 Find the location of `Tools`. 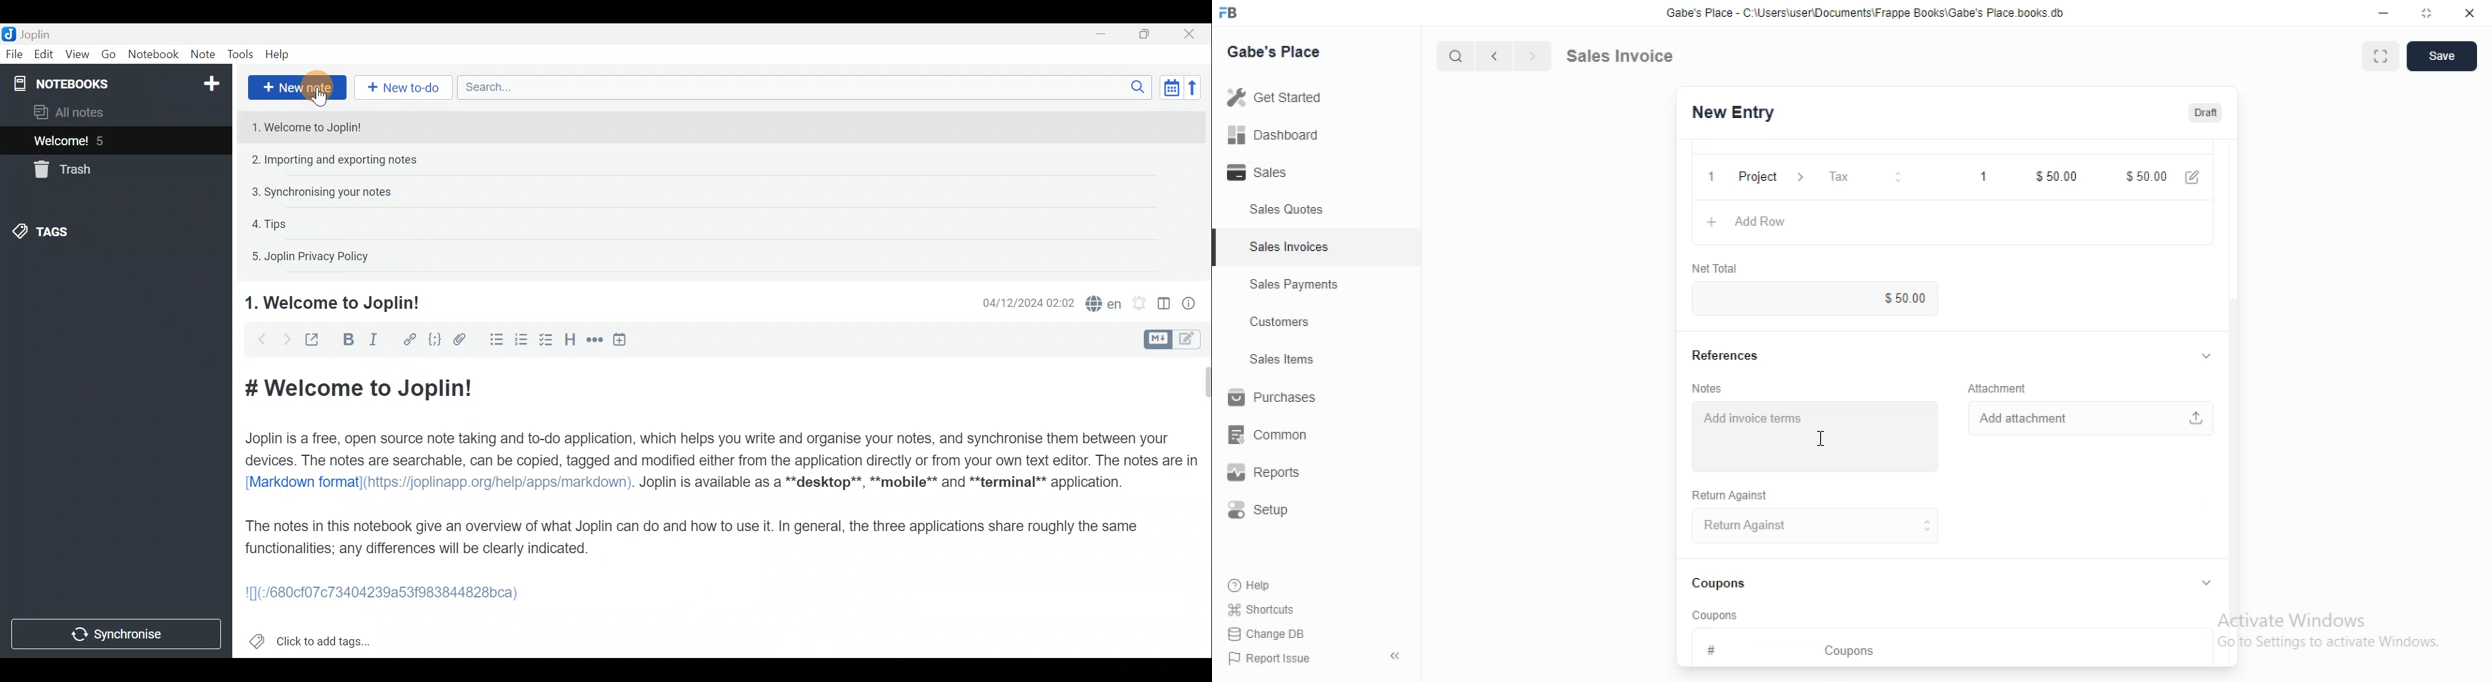

Tools is located at coordinates (237, 52).